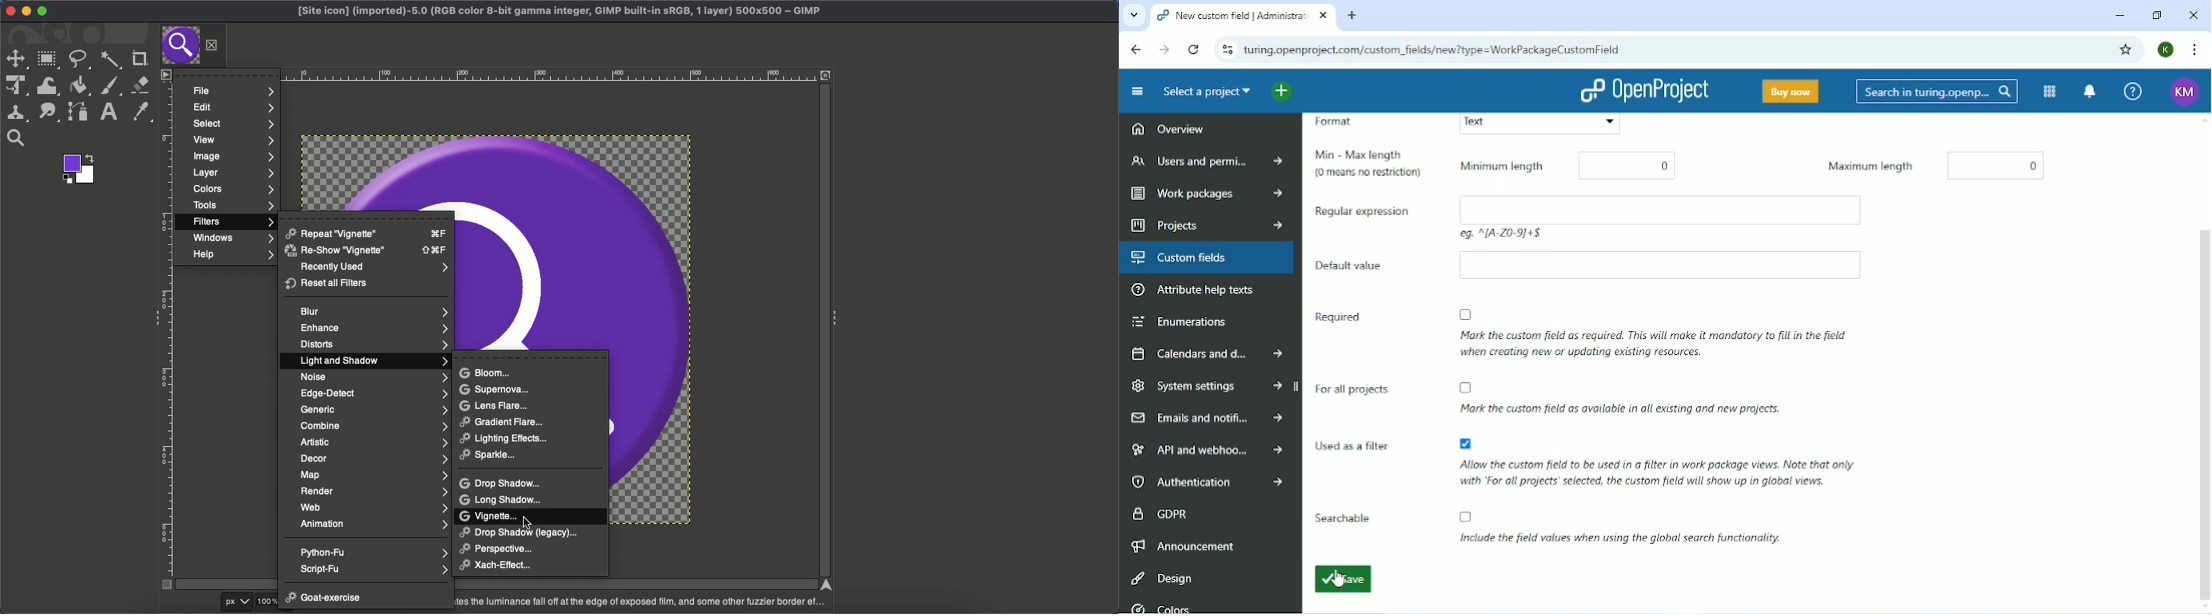 Image resolution: width=2212 pixels, height=616 pixels. Describe the element at coordinates (1162, 577) in the screenshot. I see `Design` at that location.